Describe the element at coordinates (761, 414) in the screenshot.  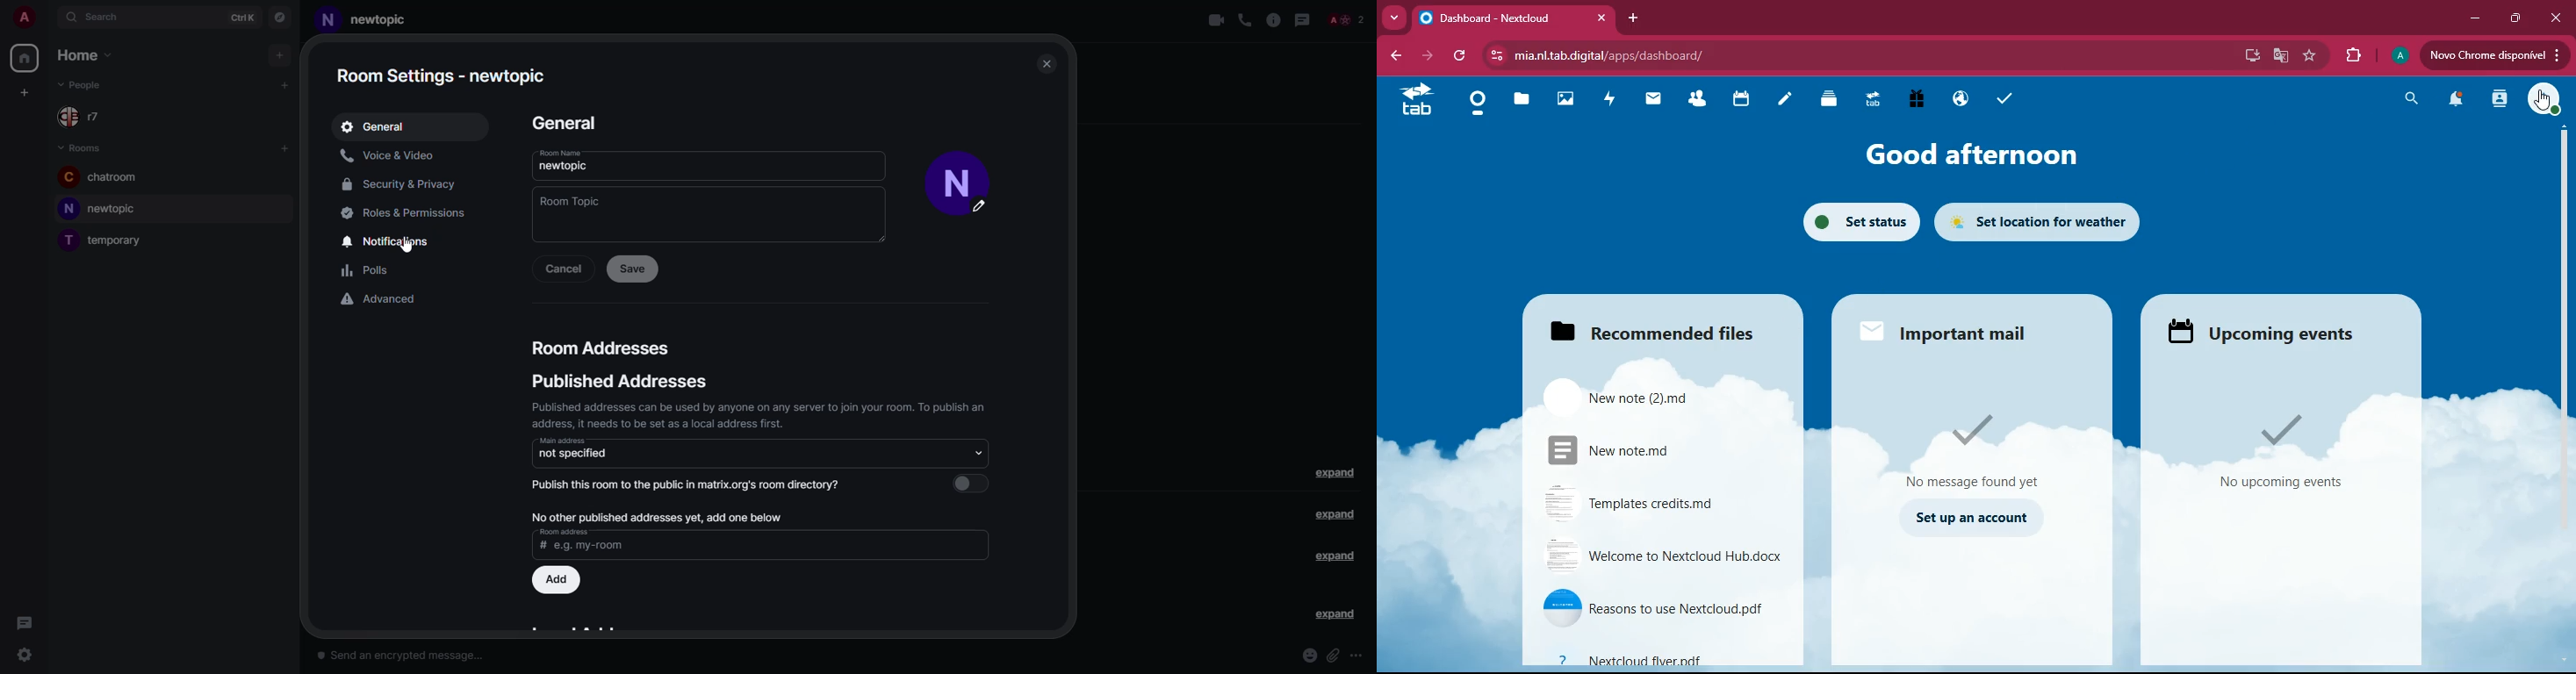
I see `Published addresses can be used by anyone on any server to join your room. To publish an
address, it needs to be set as a local address first.` at that location.